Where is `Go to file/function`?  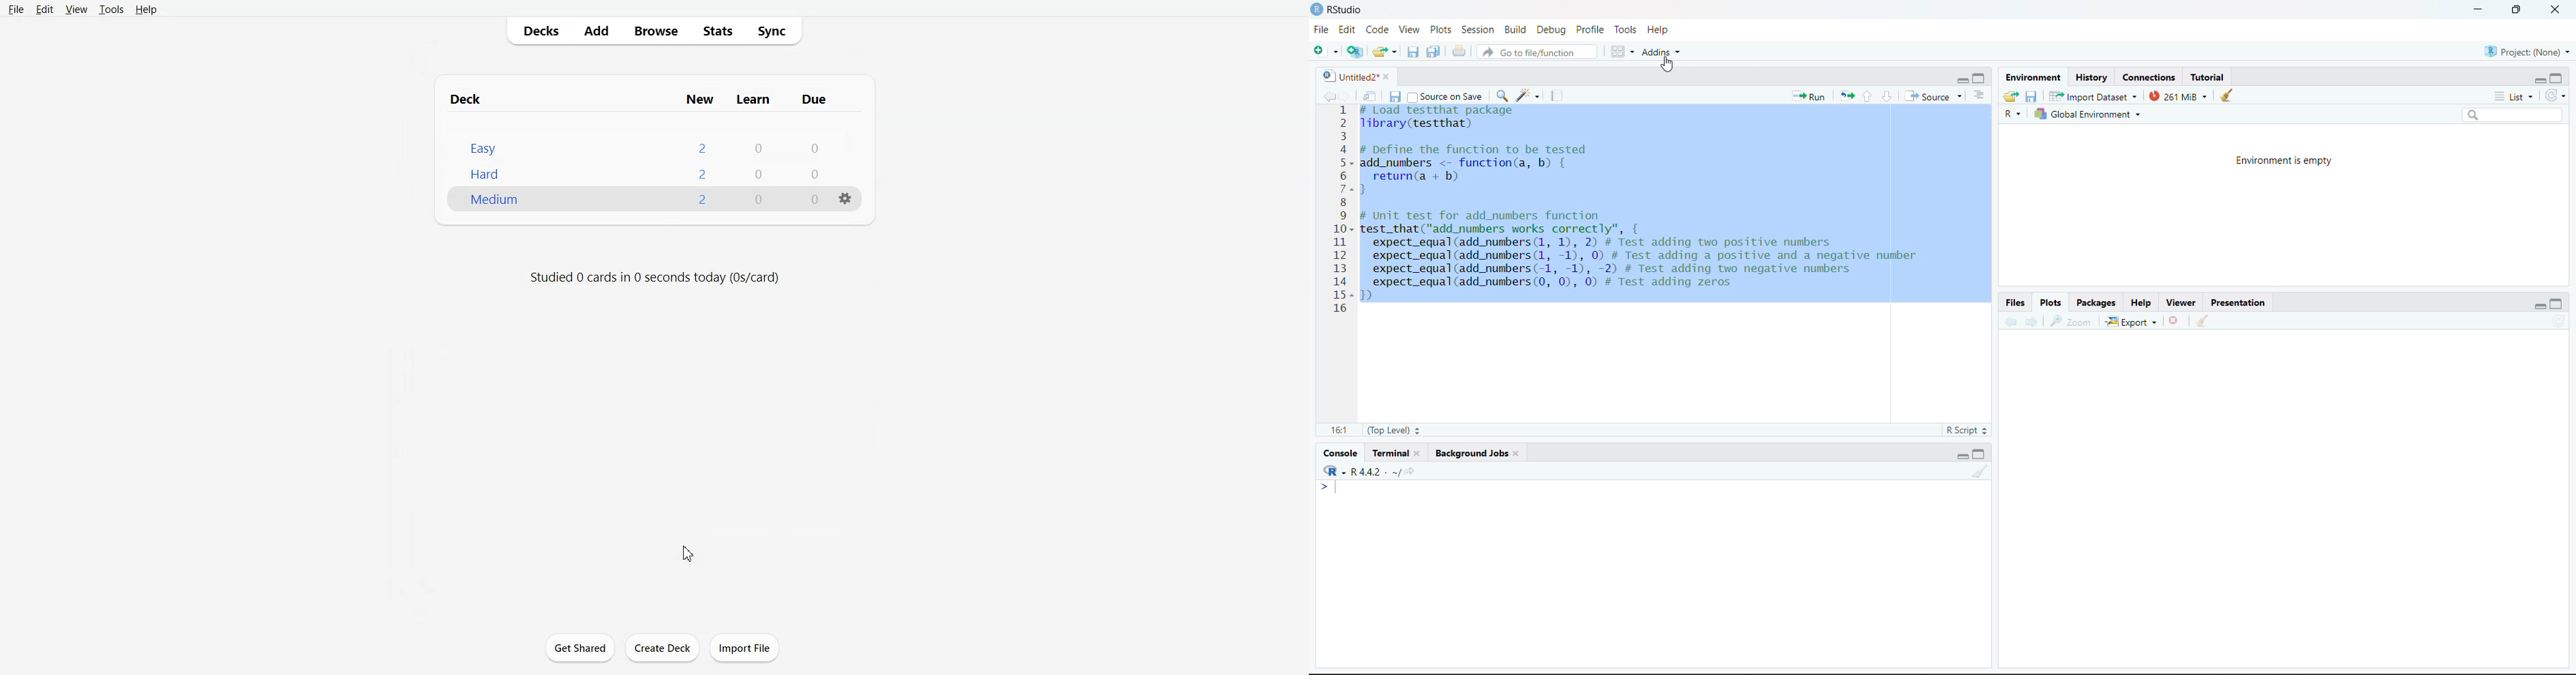
Go to file/function is located at coordinates (1539, 51).